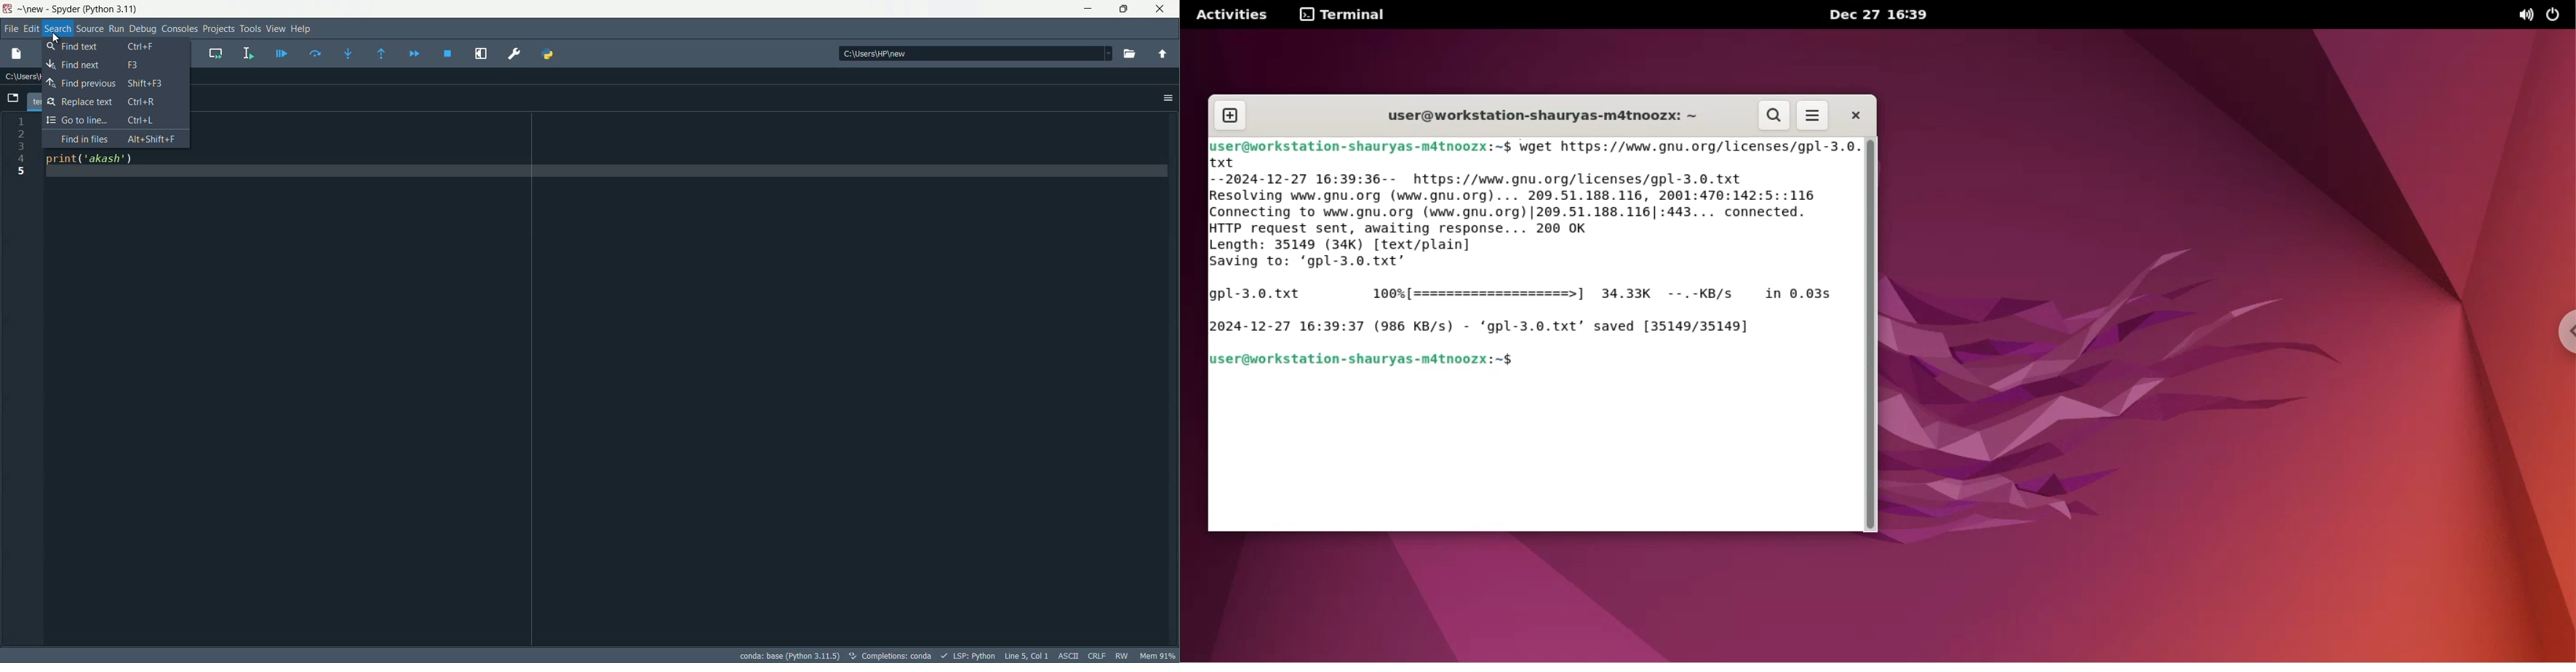 Image resolution: width=2576 pixels, height=672 pixels. I want to click on LSP:Python, so click(971, 654).